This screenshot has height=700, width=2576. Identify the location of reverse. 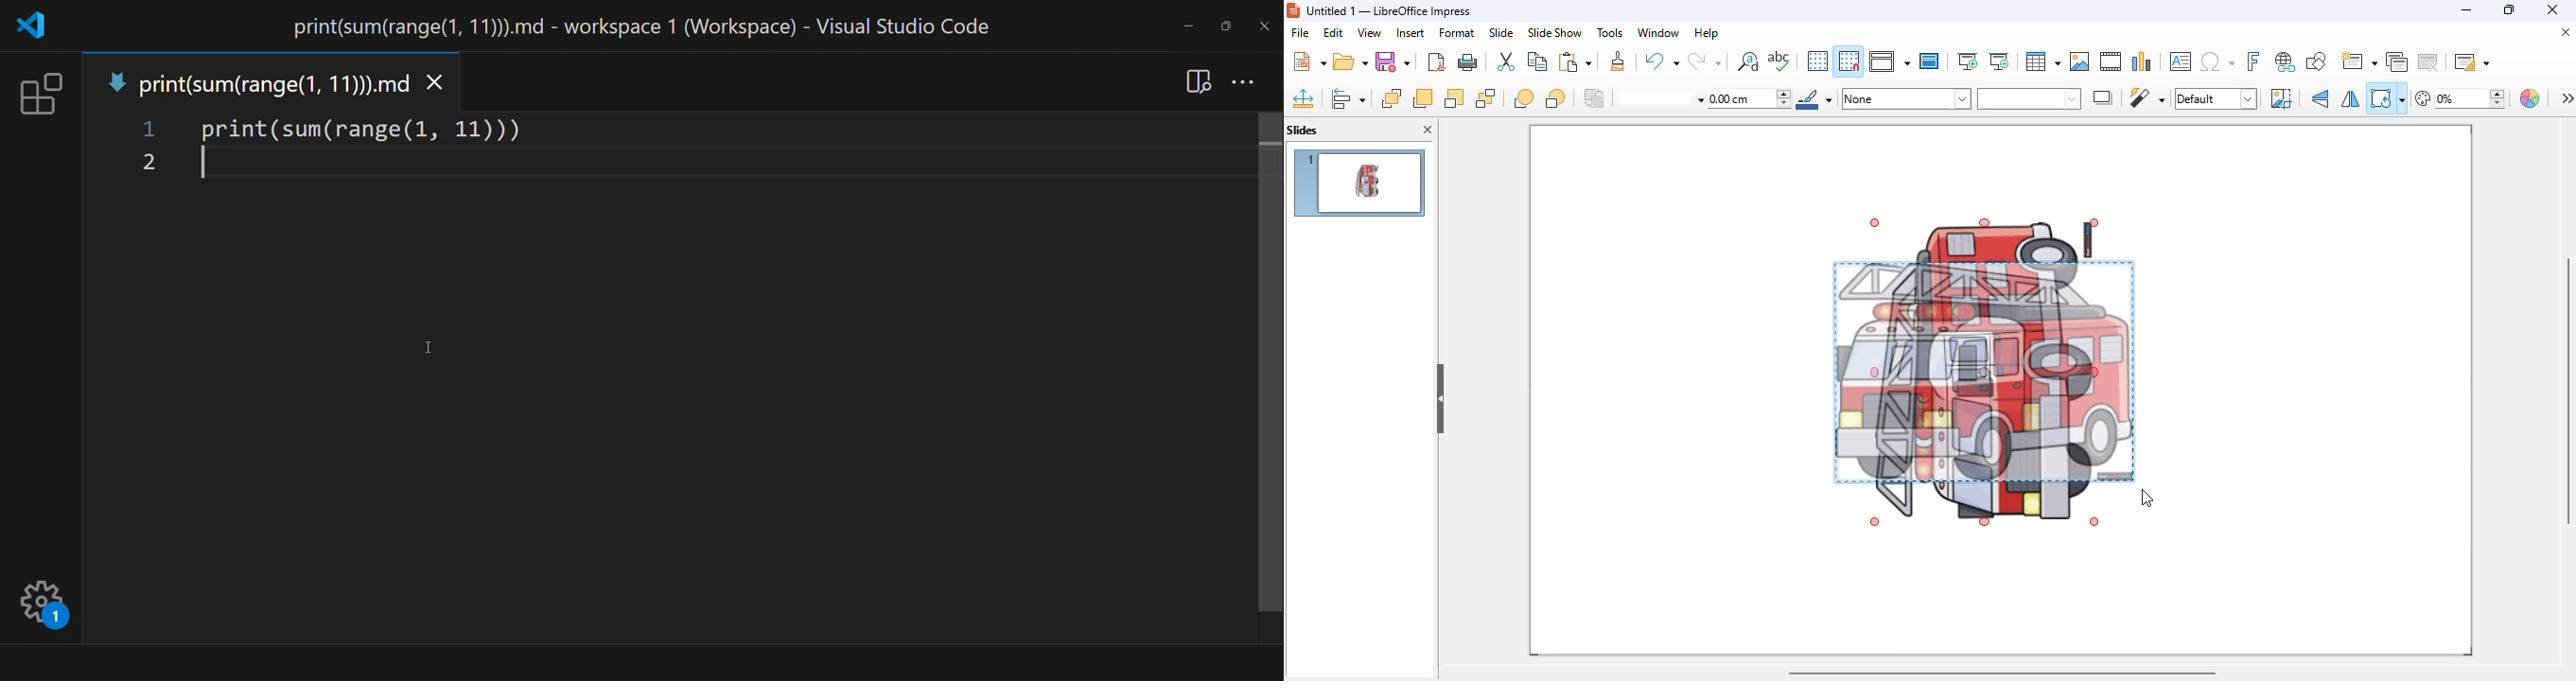
(1595, 98).